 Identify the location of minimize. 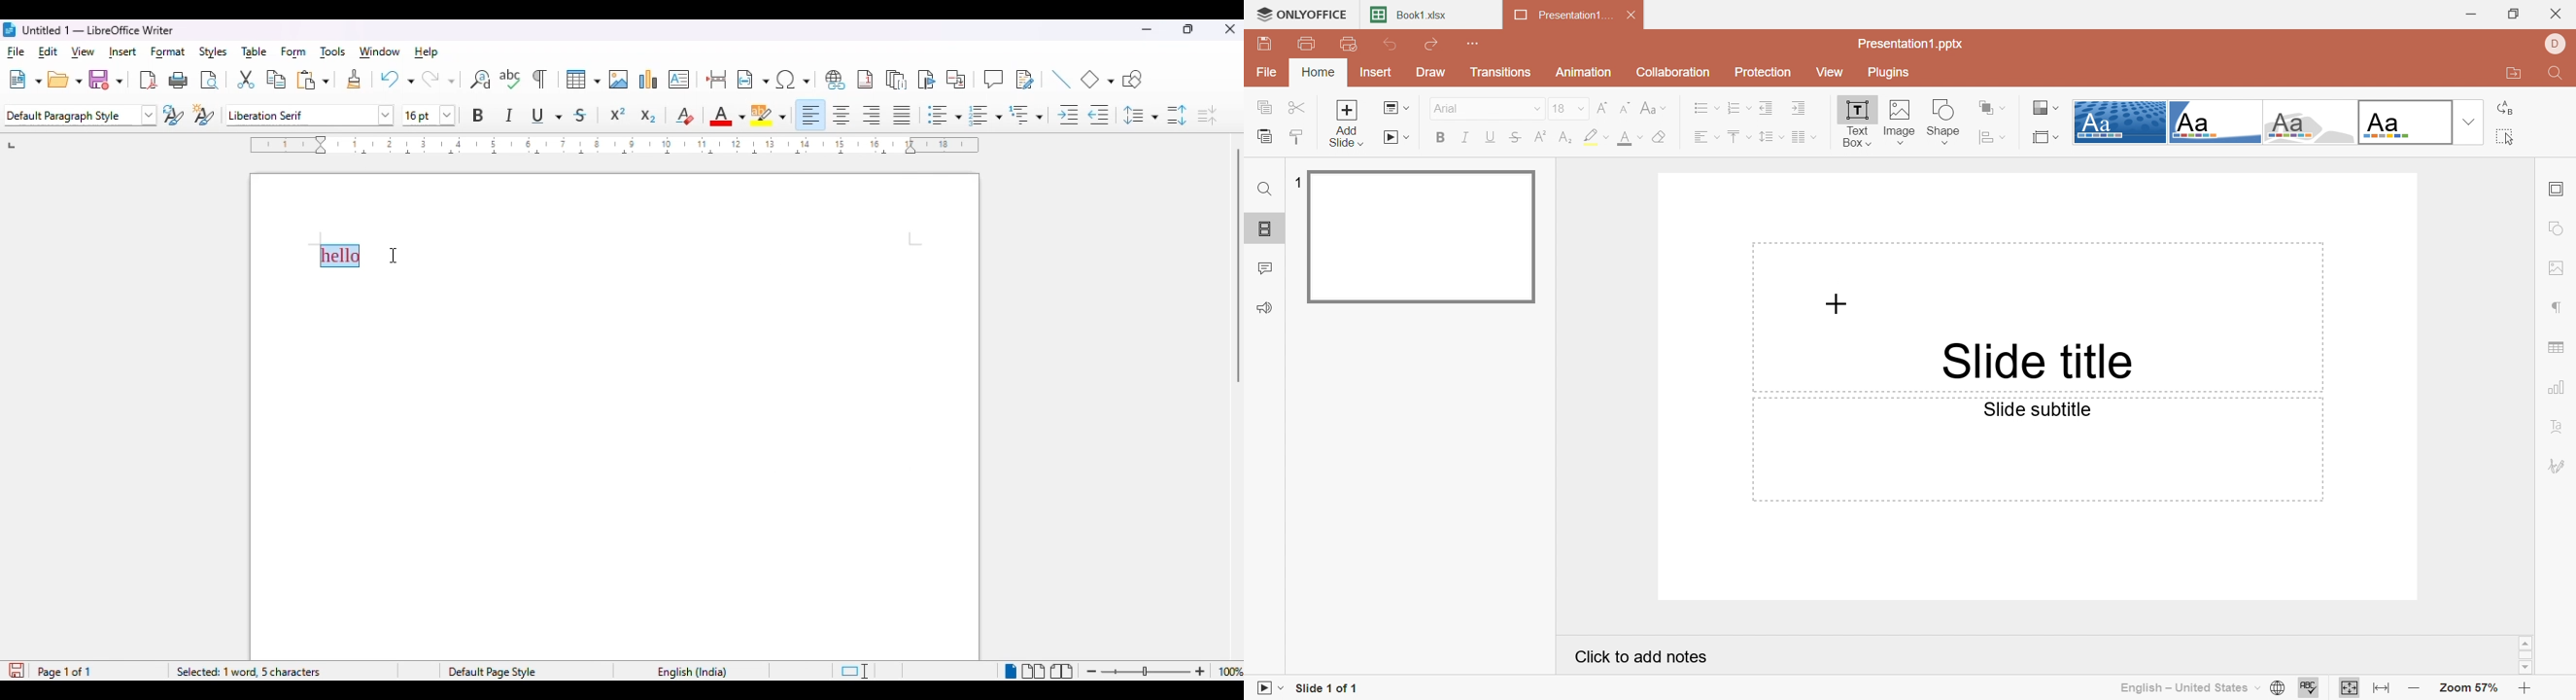
(1146, 29).